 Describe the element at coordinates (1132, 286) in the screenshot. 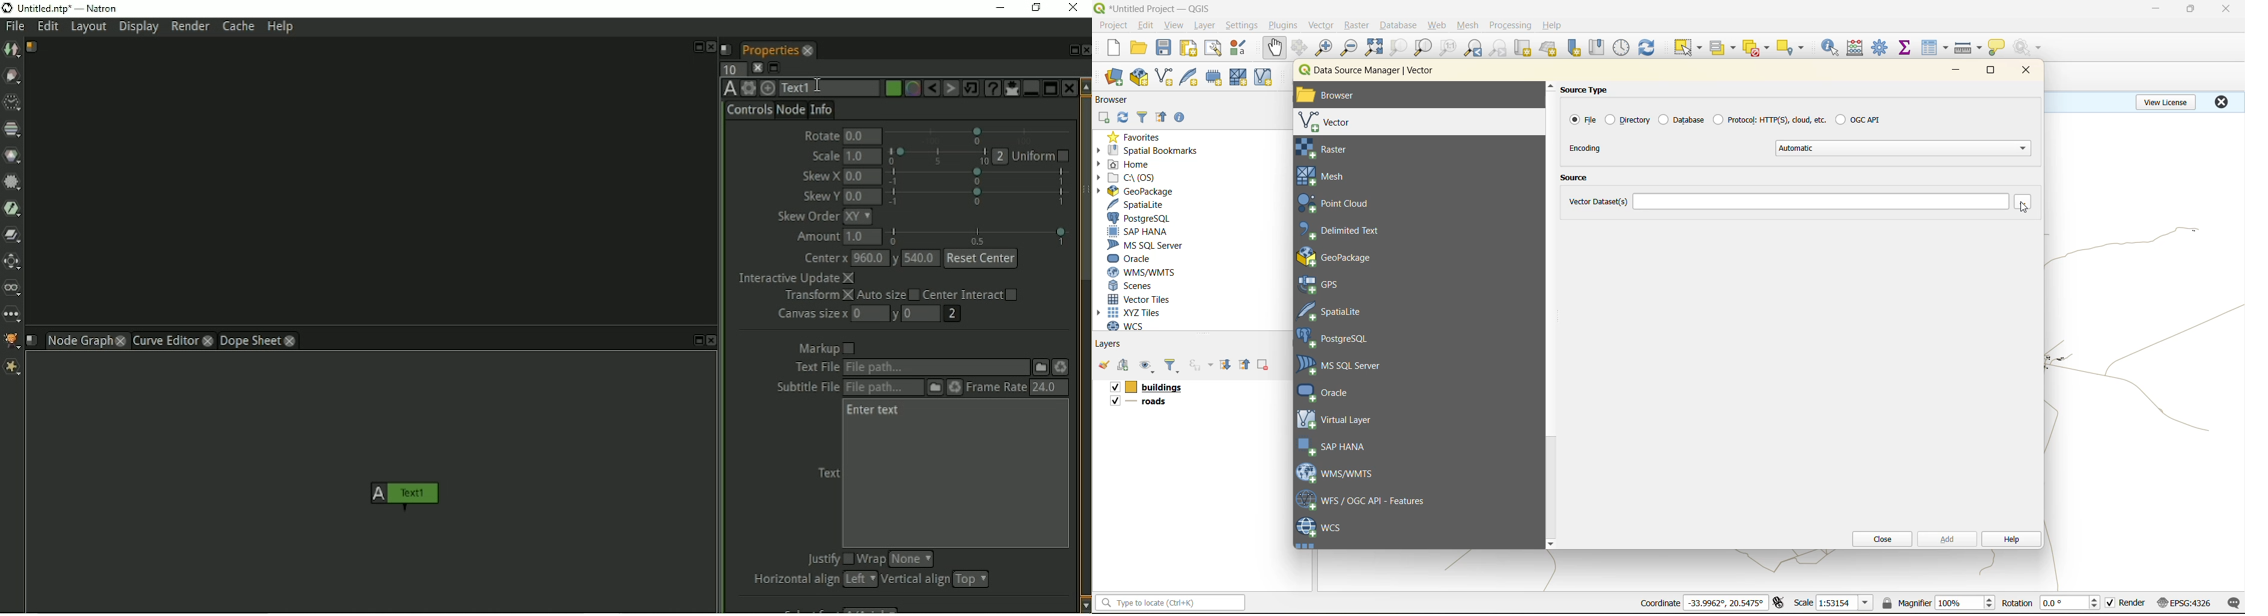

I see `scenes` at that location.